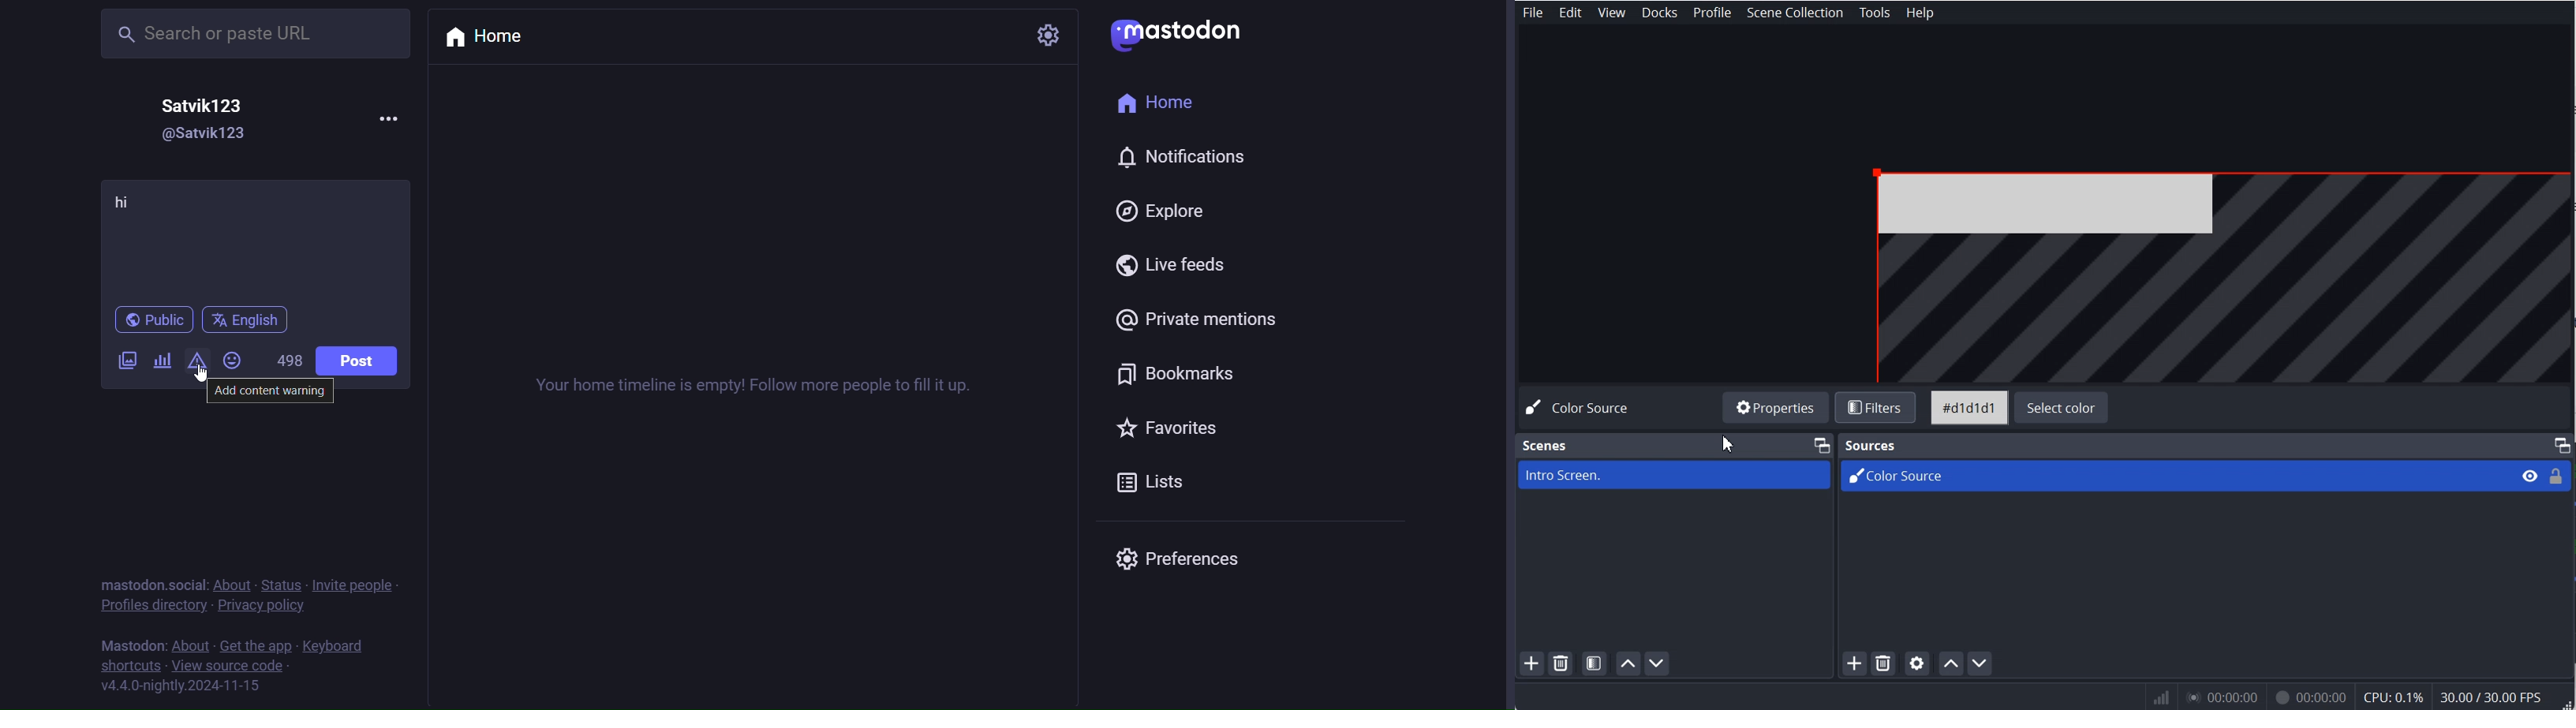 The image size is (2576, 728). Describe the element at coordinates (1177, 556) in the screenshot. I see `preferences` at that location.